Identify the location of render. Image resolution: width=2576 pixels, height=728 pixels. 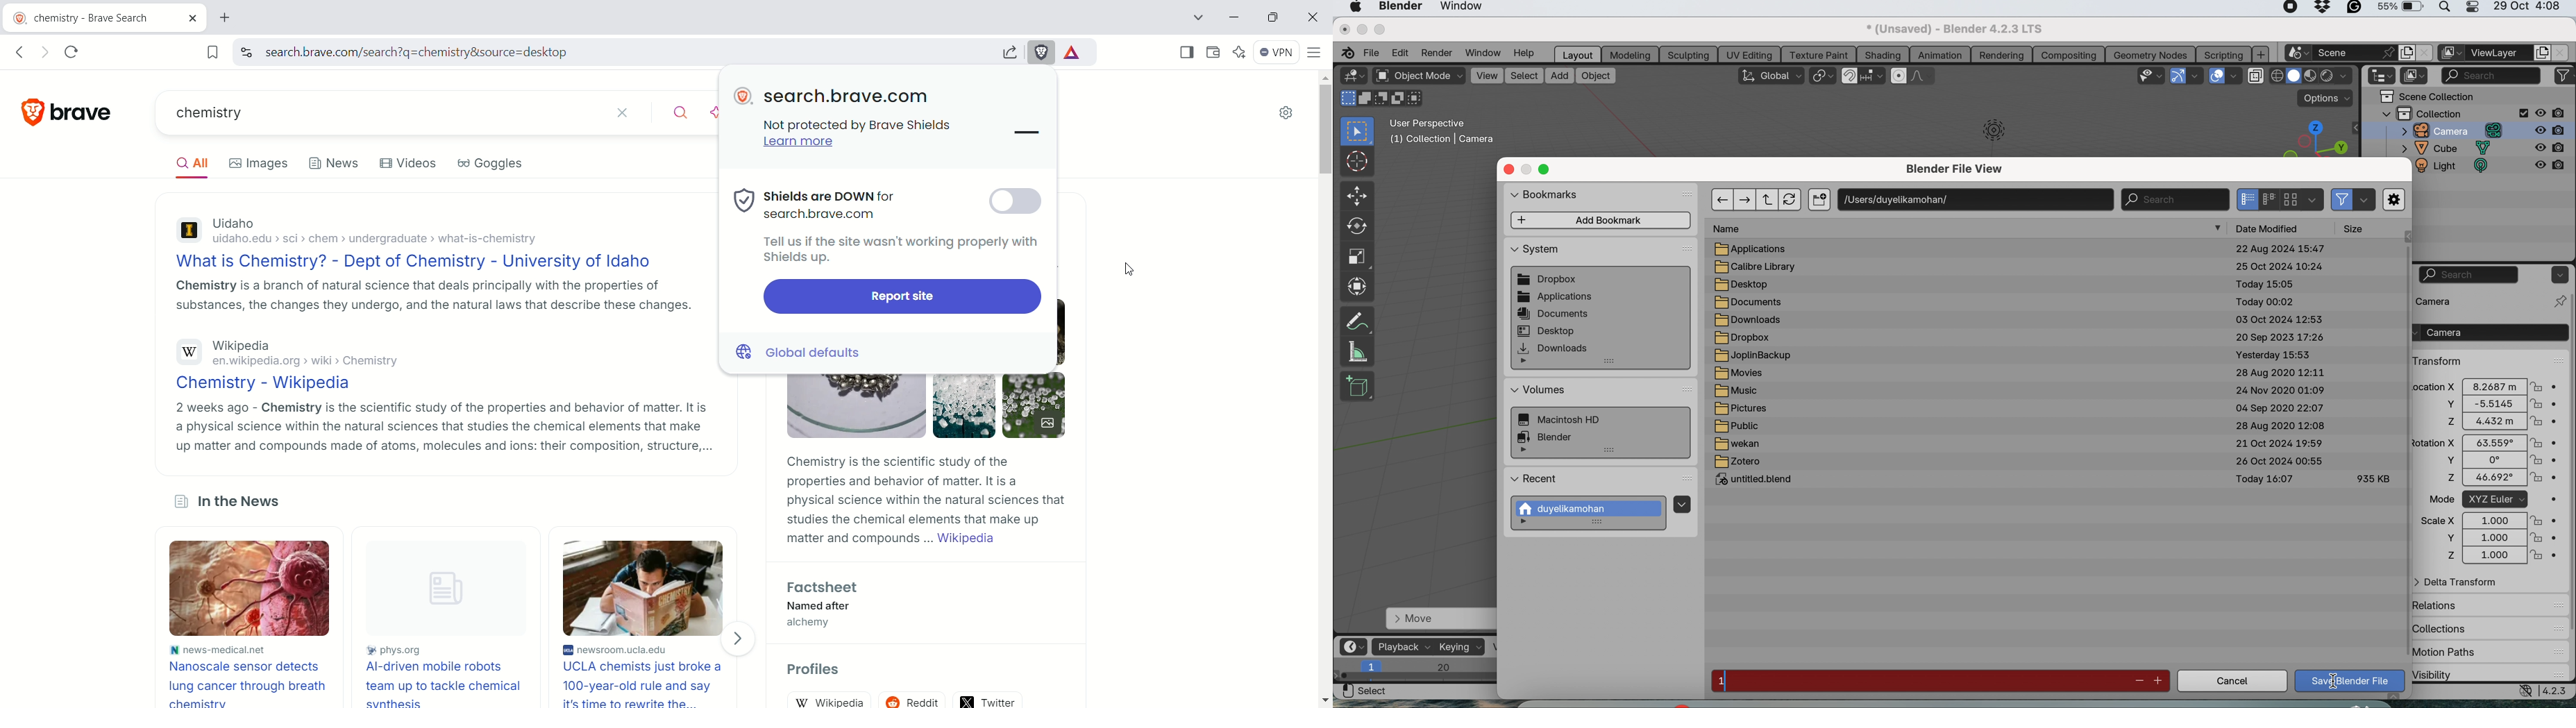
(1439, 53).